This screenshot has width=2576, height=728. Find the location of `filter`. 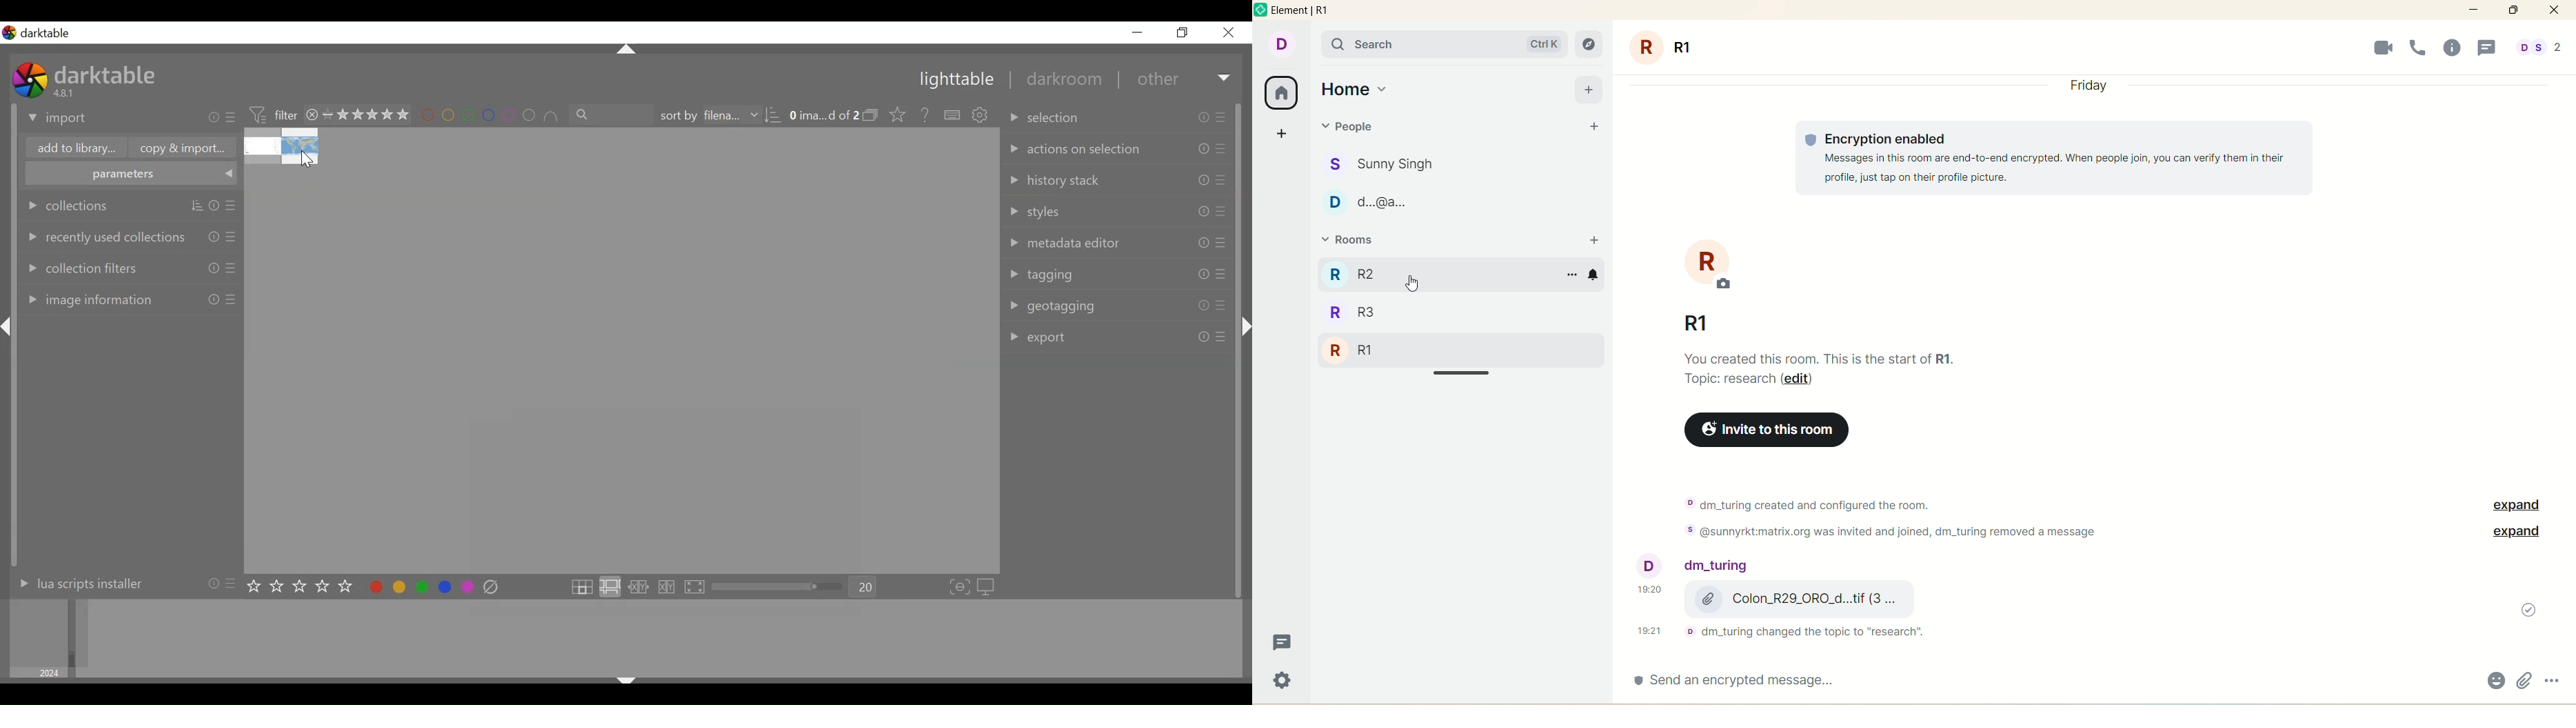

filter is located at coordinates (269, 114).